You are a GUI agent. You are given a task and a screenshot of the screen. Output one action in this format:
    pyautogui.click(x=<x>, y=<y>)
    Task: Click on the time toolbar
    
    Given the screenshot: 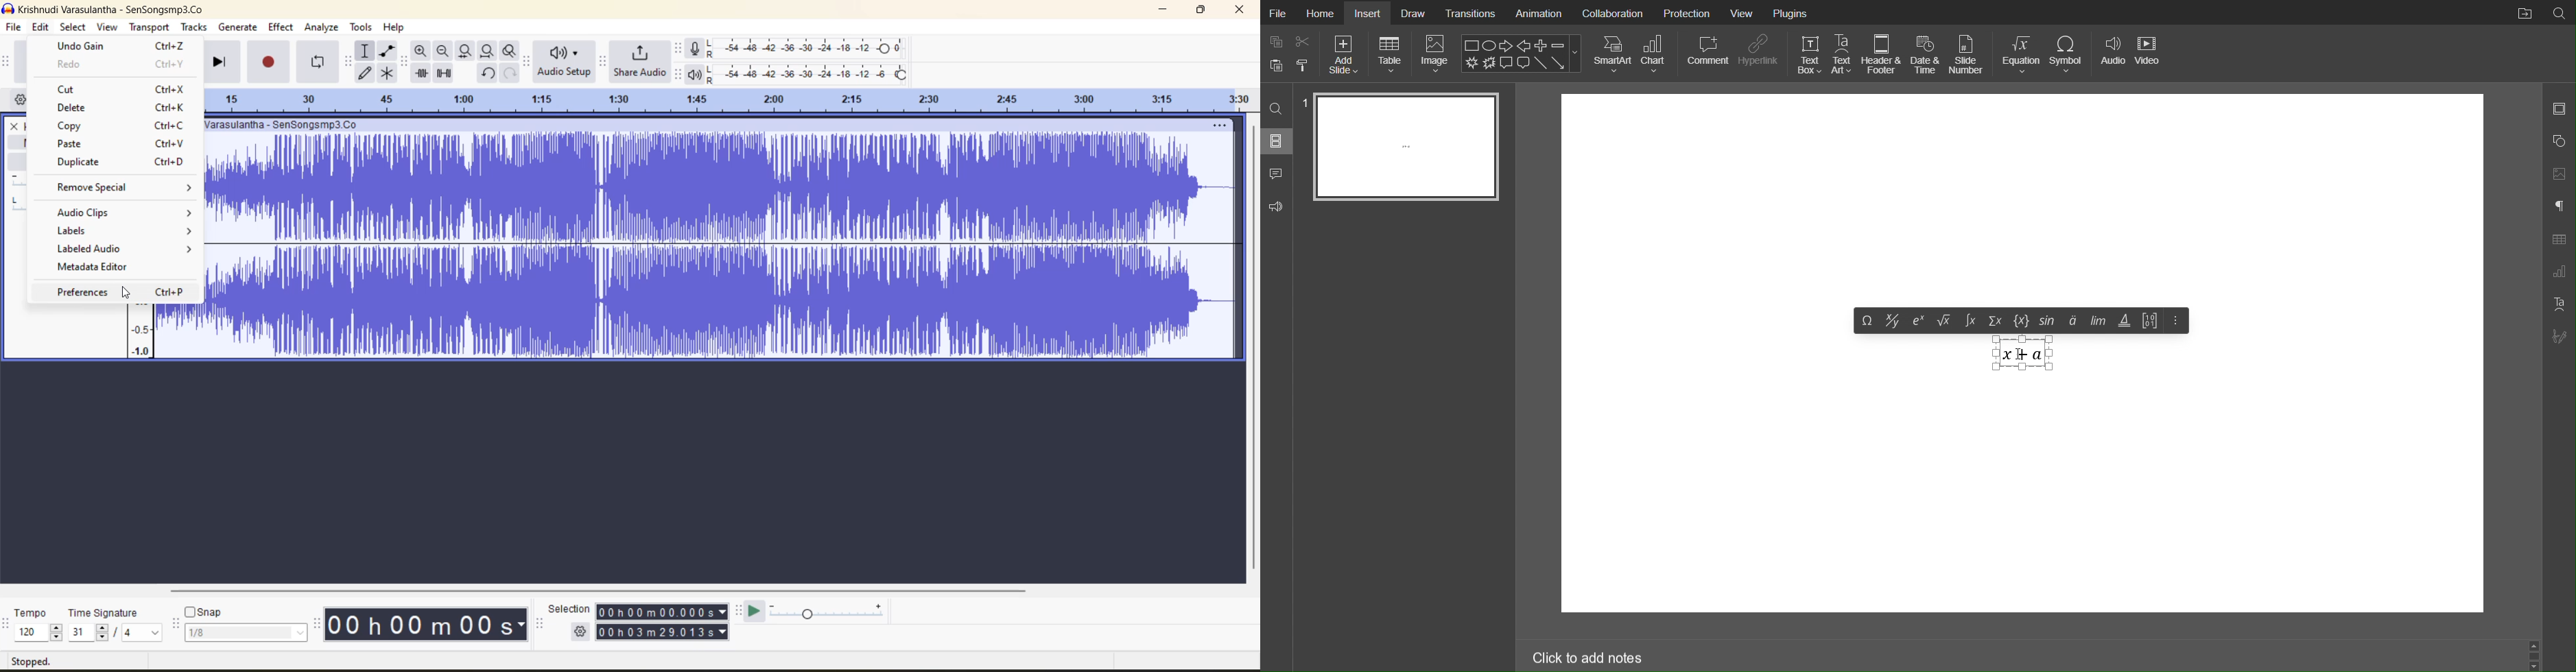 What is the action you would take?
    pyautogui.click(x=318, y=627)
    